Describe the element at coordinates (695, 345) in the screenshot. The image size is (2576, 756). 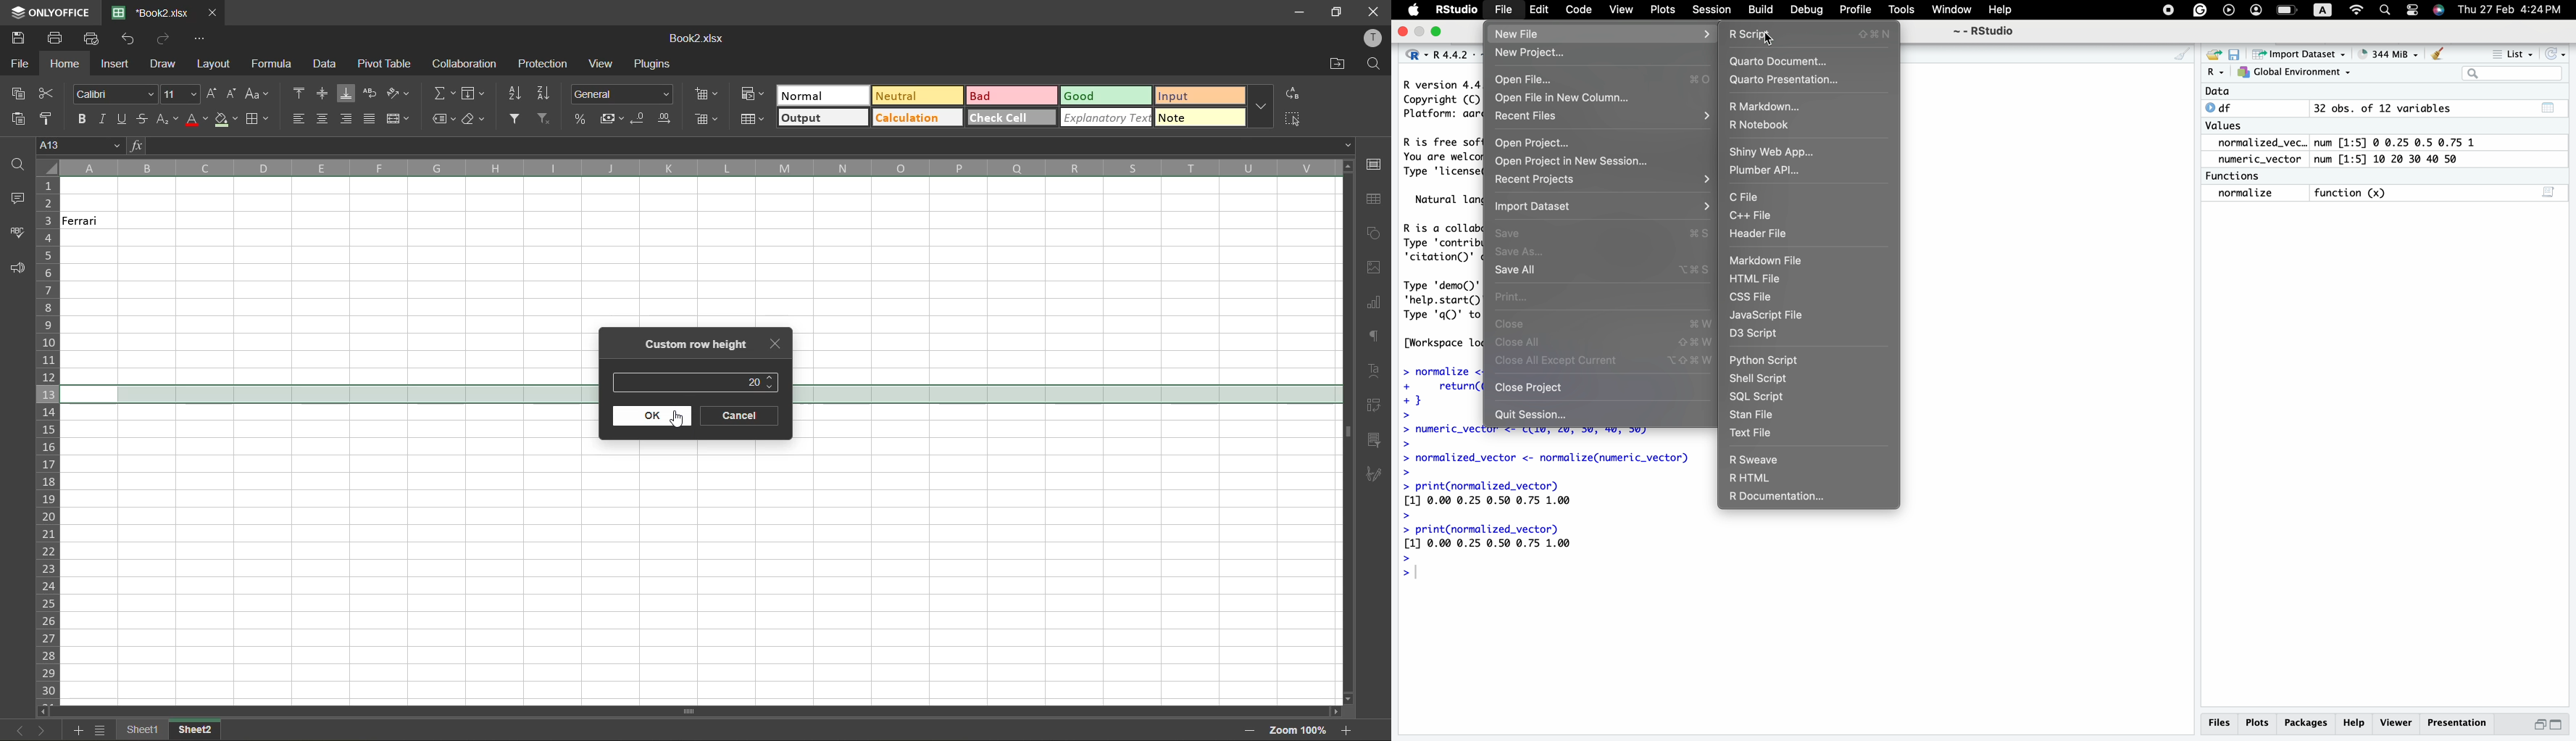
I see `custom row height` at that location.